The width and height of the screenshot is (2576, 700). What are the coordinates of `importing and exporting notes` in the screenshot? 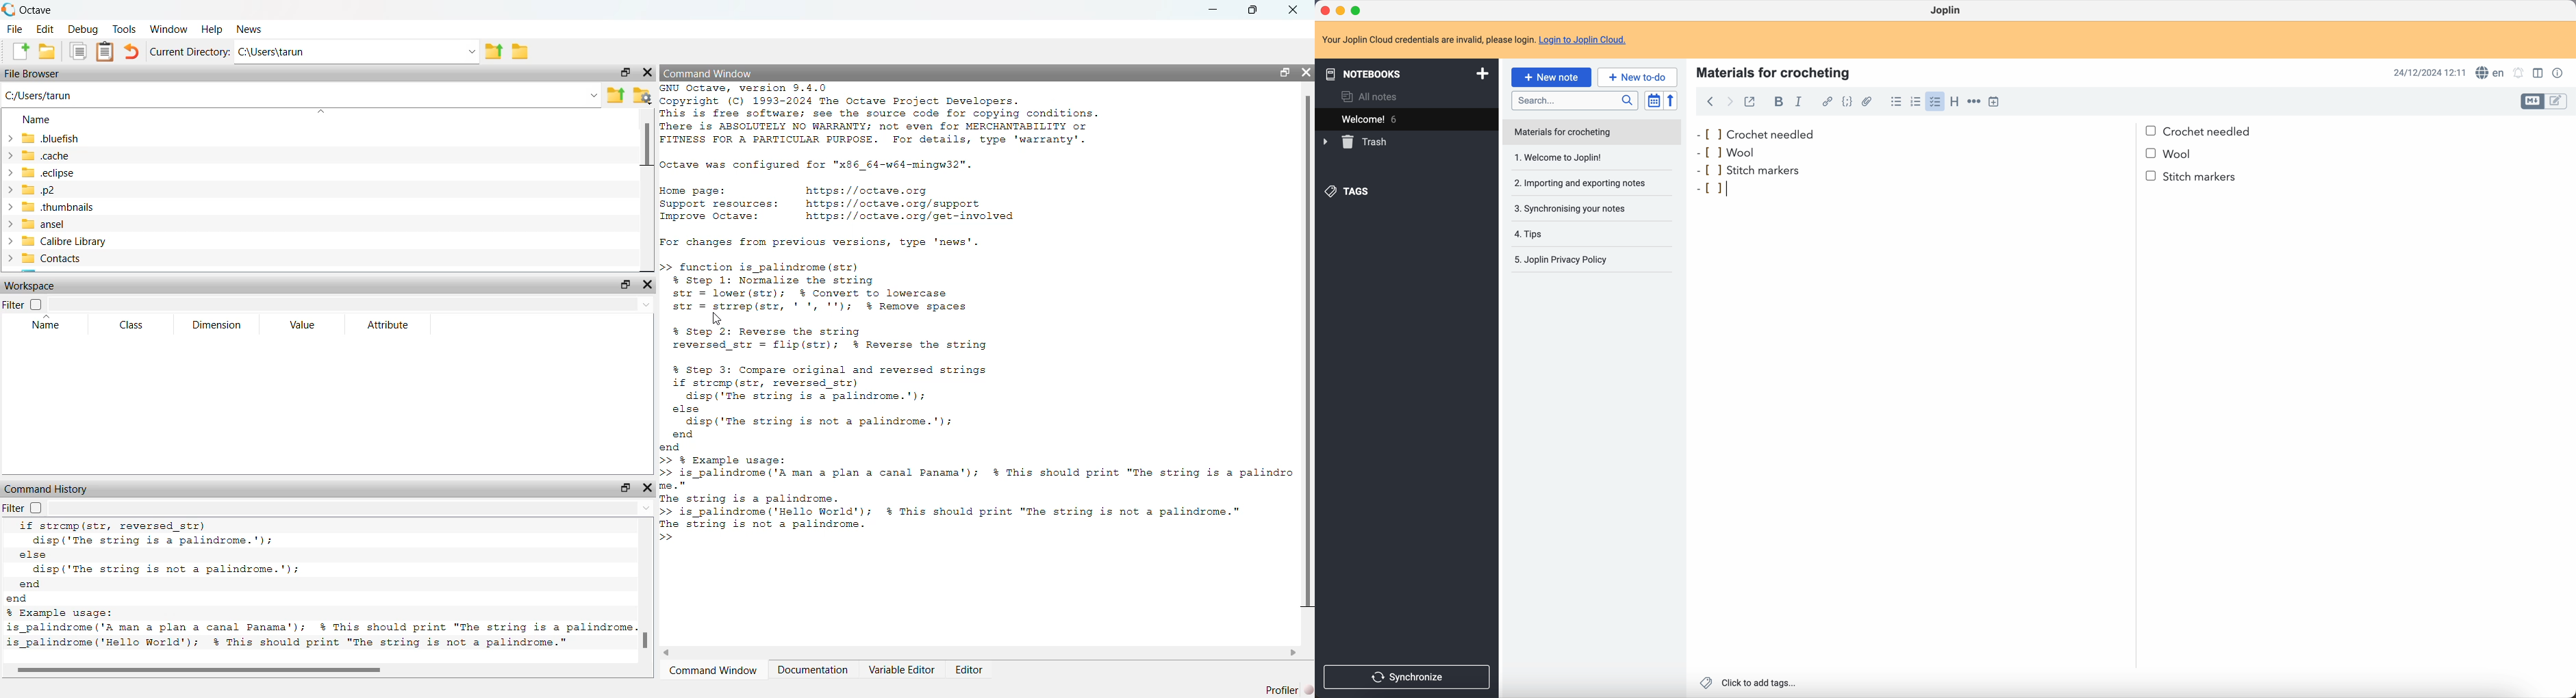 It's located at (1586, 182).